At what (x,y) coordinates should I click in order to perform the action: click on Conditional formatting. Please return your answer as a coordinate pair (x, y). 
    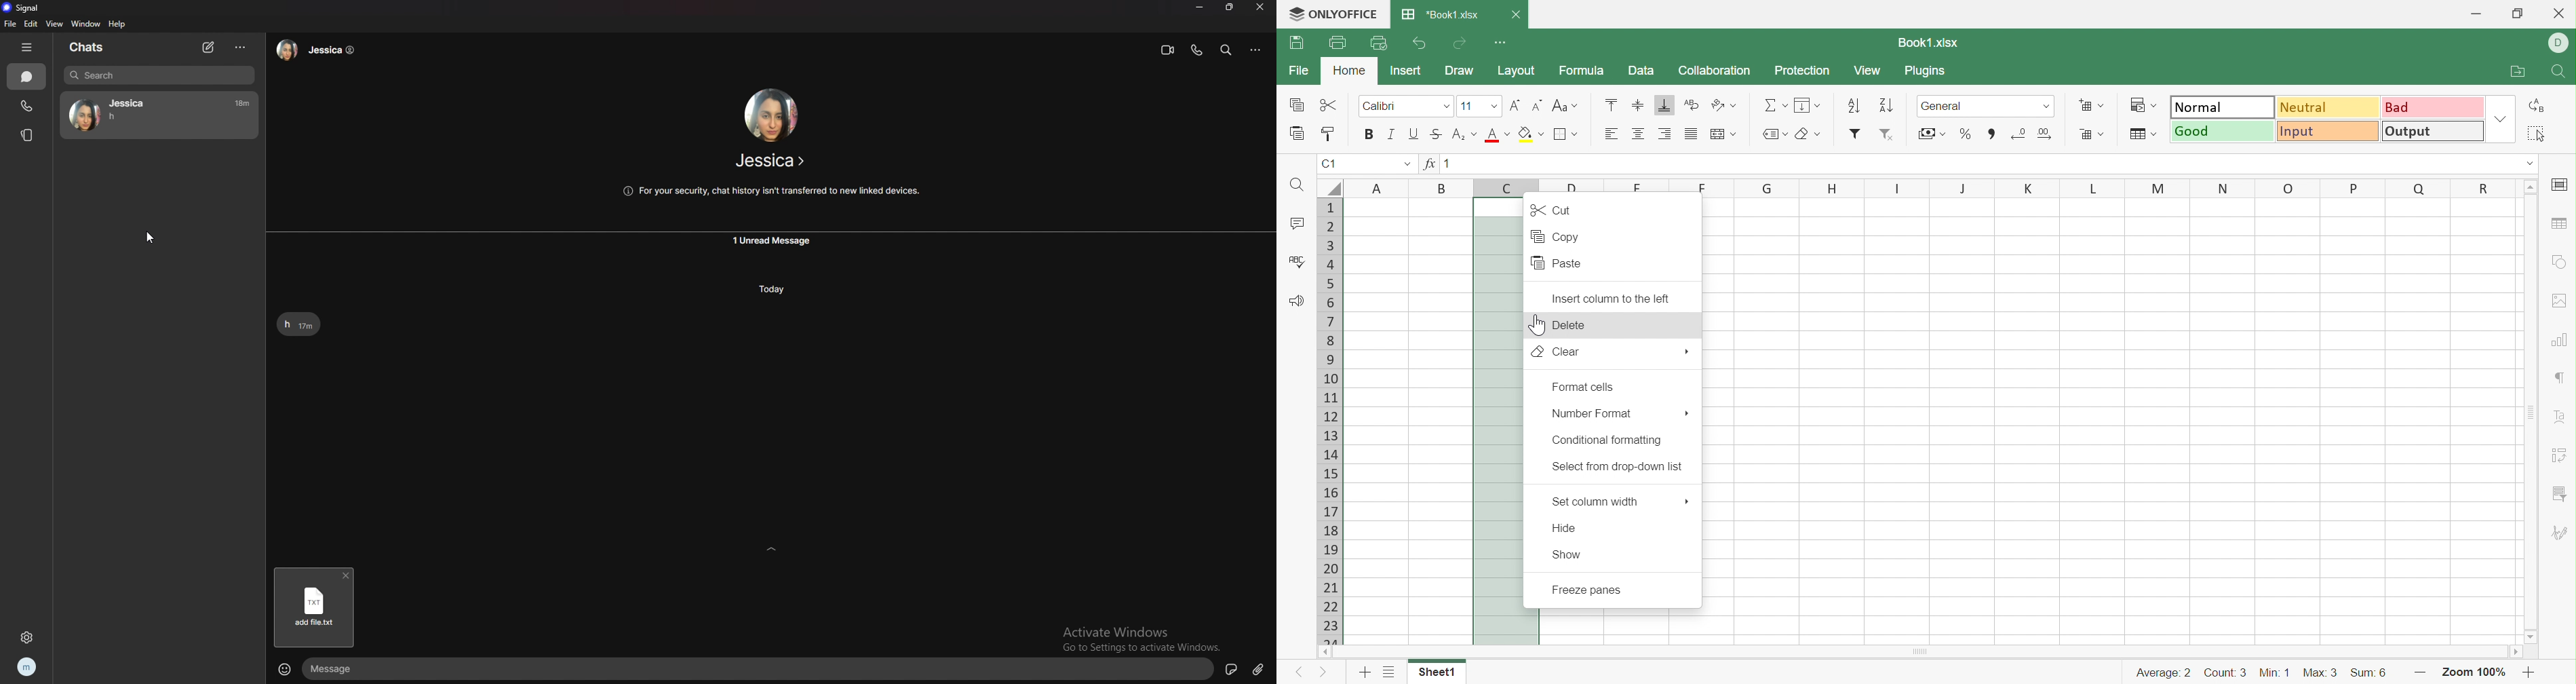
    Looking at the image, I should click on (1606, 440).